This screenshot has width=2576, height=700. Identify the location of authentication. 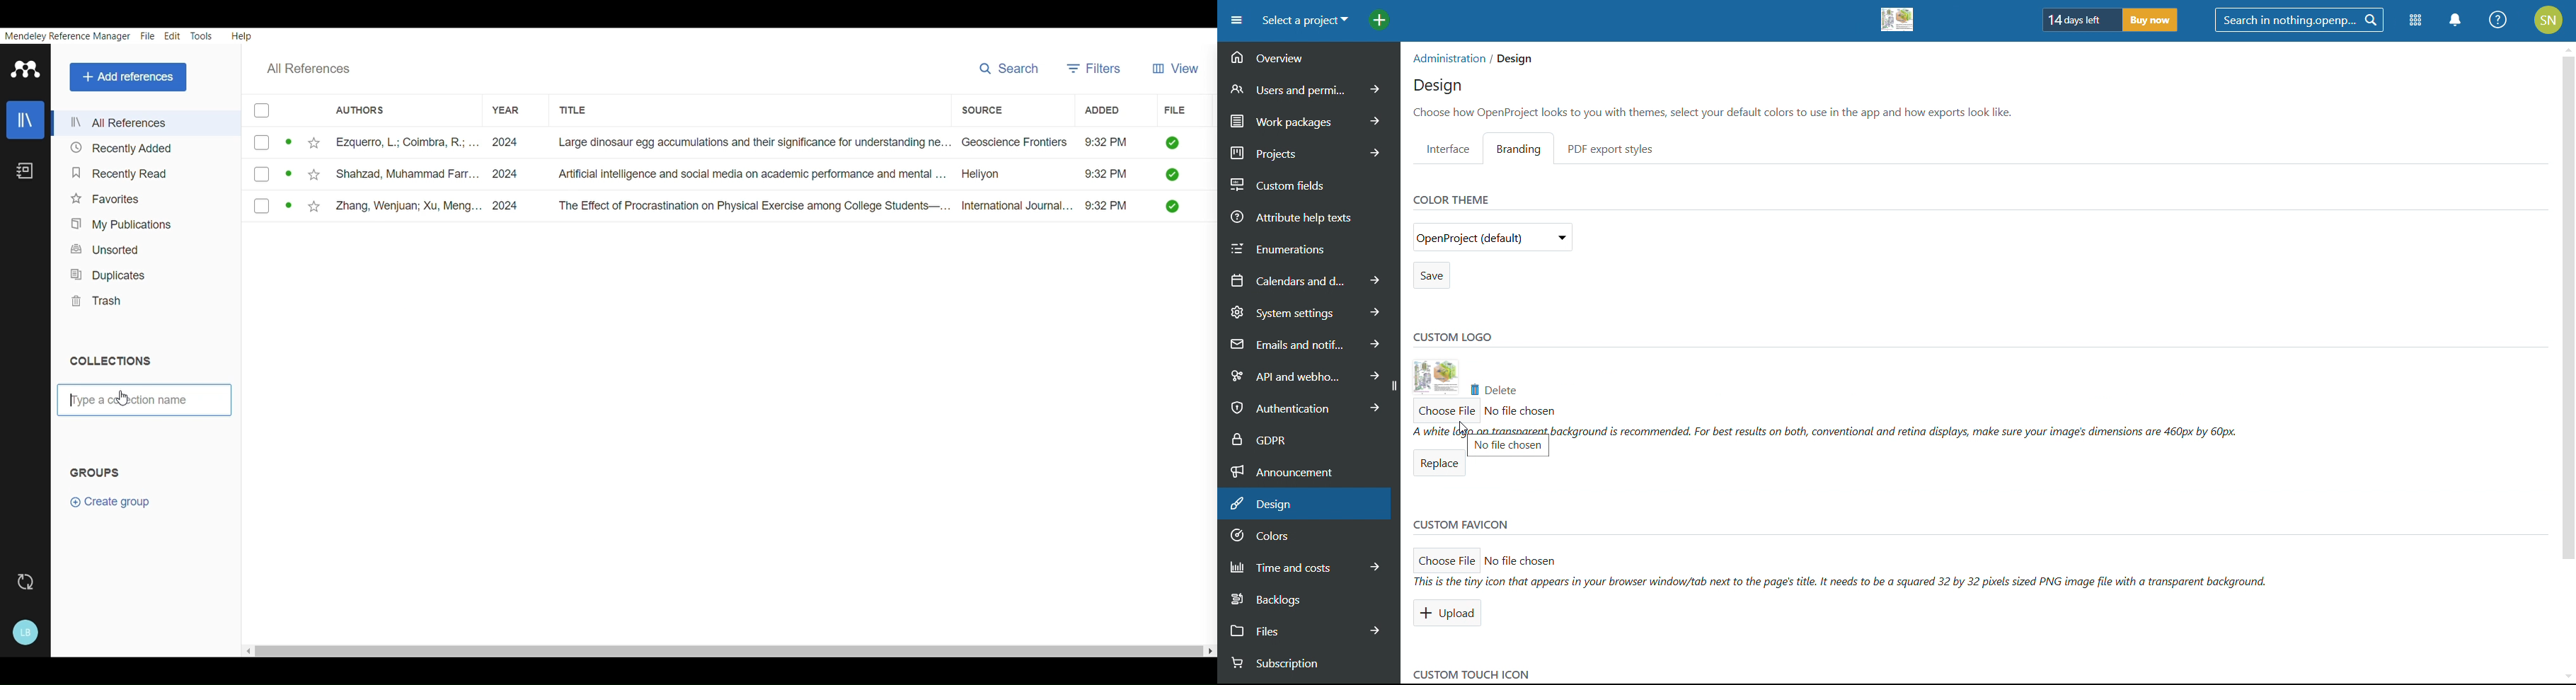
(1301, 408).